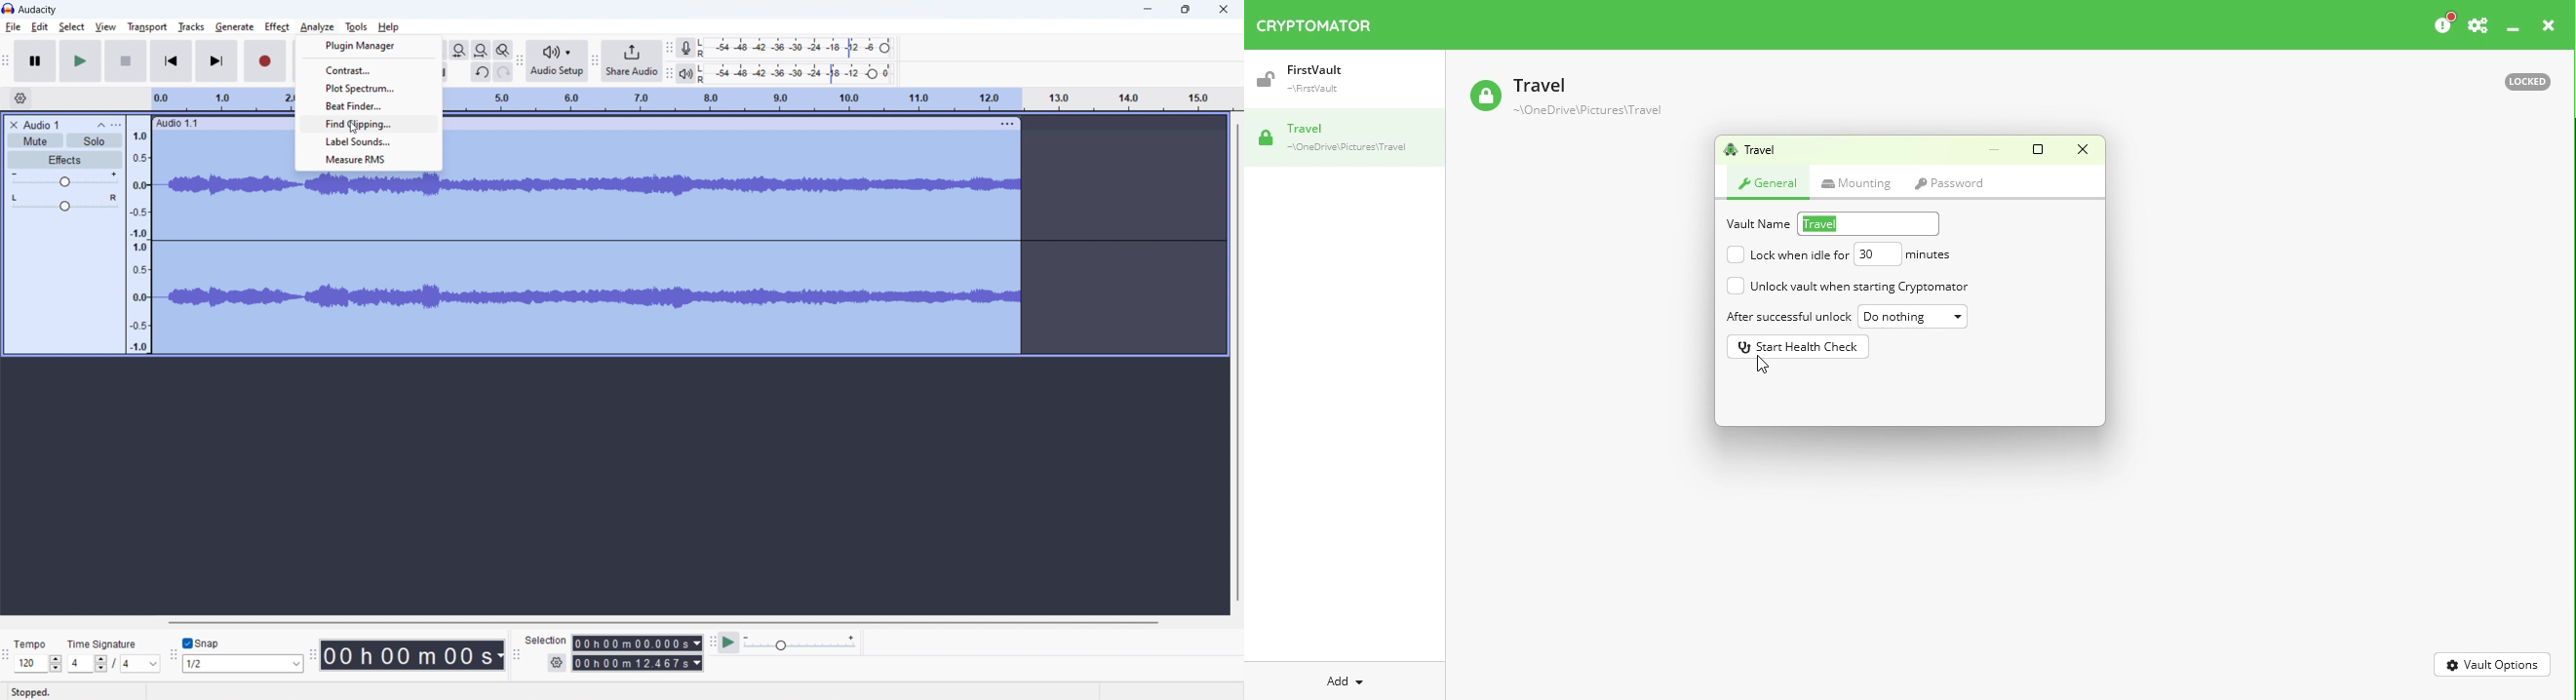  Describe the element at coordinates (6, 62) in the screenshot. I see `transport toolbar` at that location.